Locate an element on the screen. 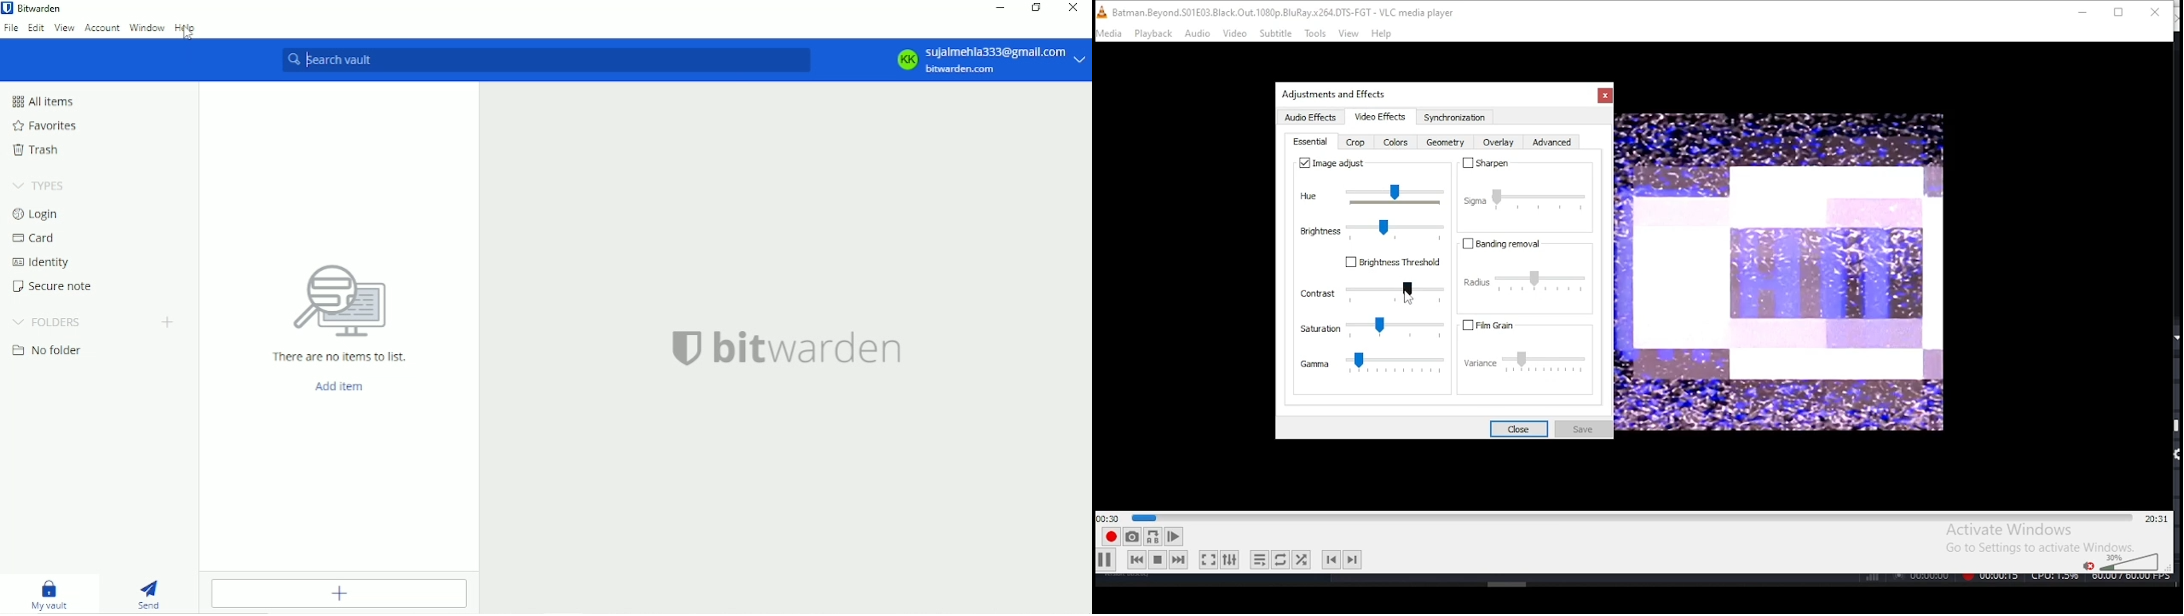 This screenshot has height=616, width=2184. subtitle is located at coordinates (1276, 34).